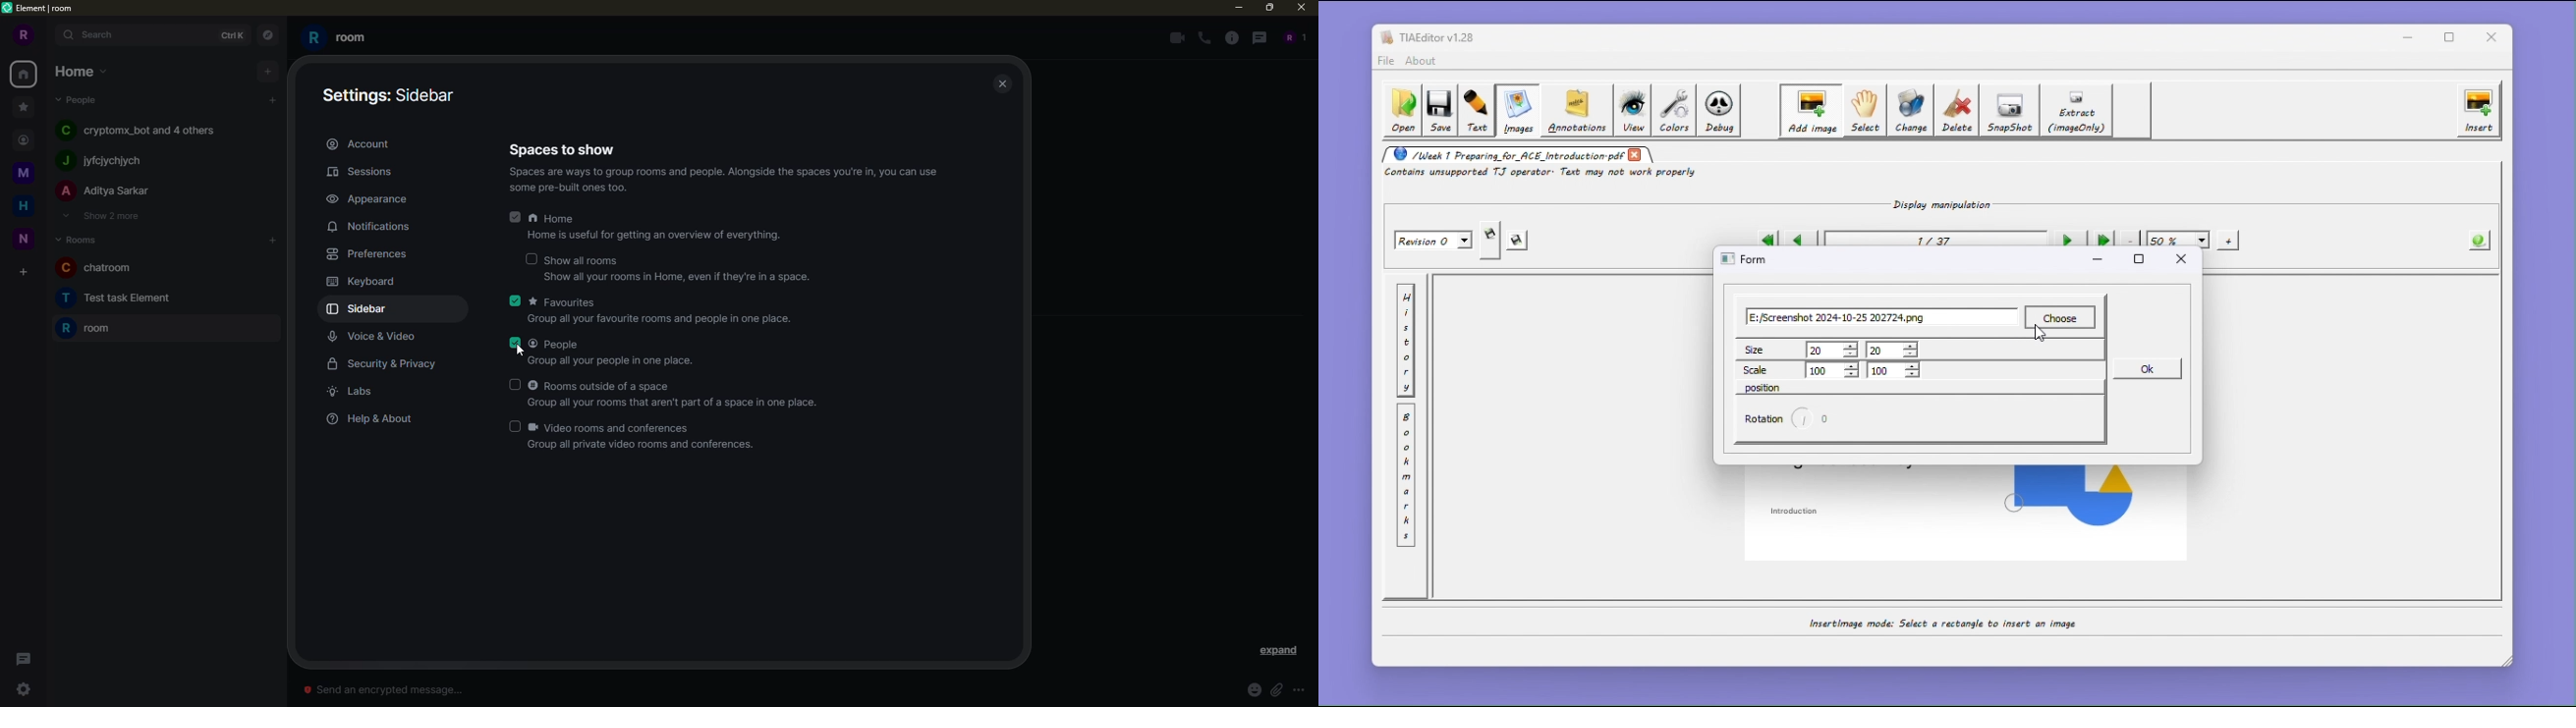  I want to click on rooms, so click(77, 238).